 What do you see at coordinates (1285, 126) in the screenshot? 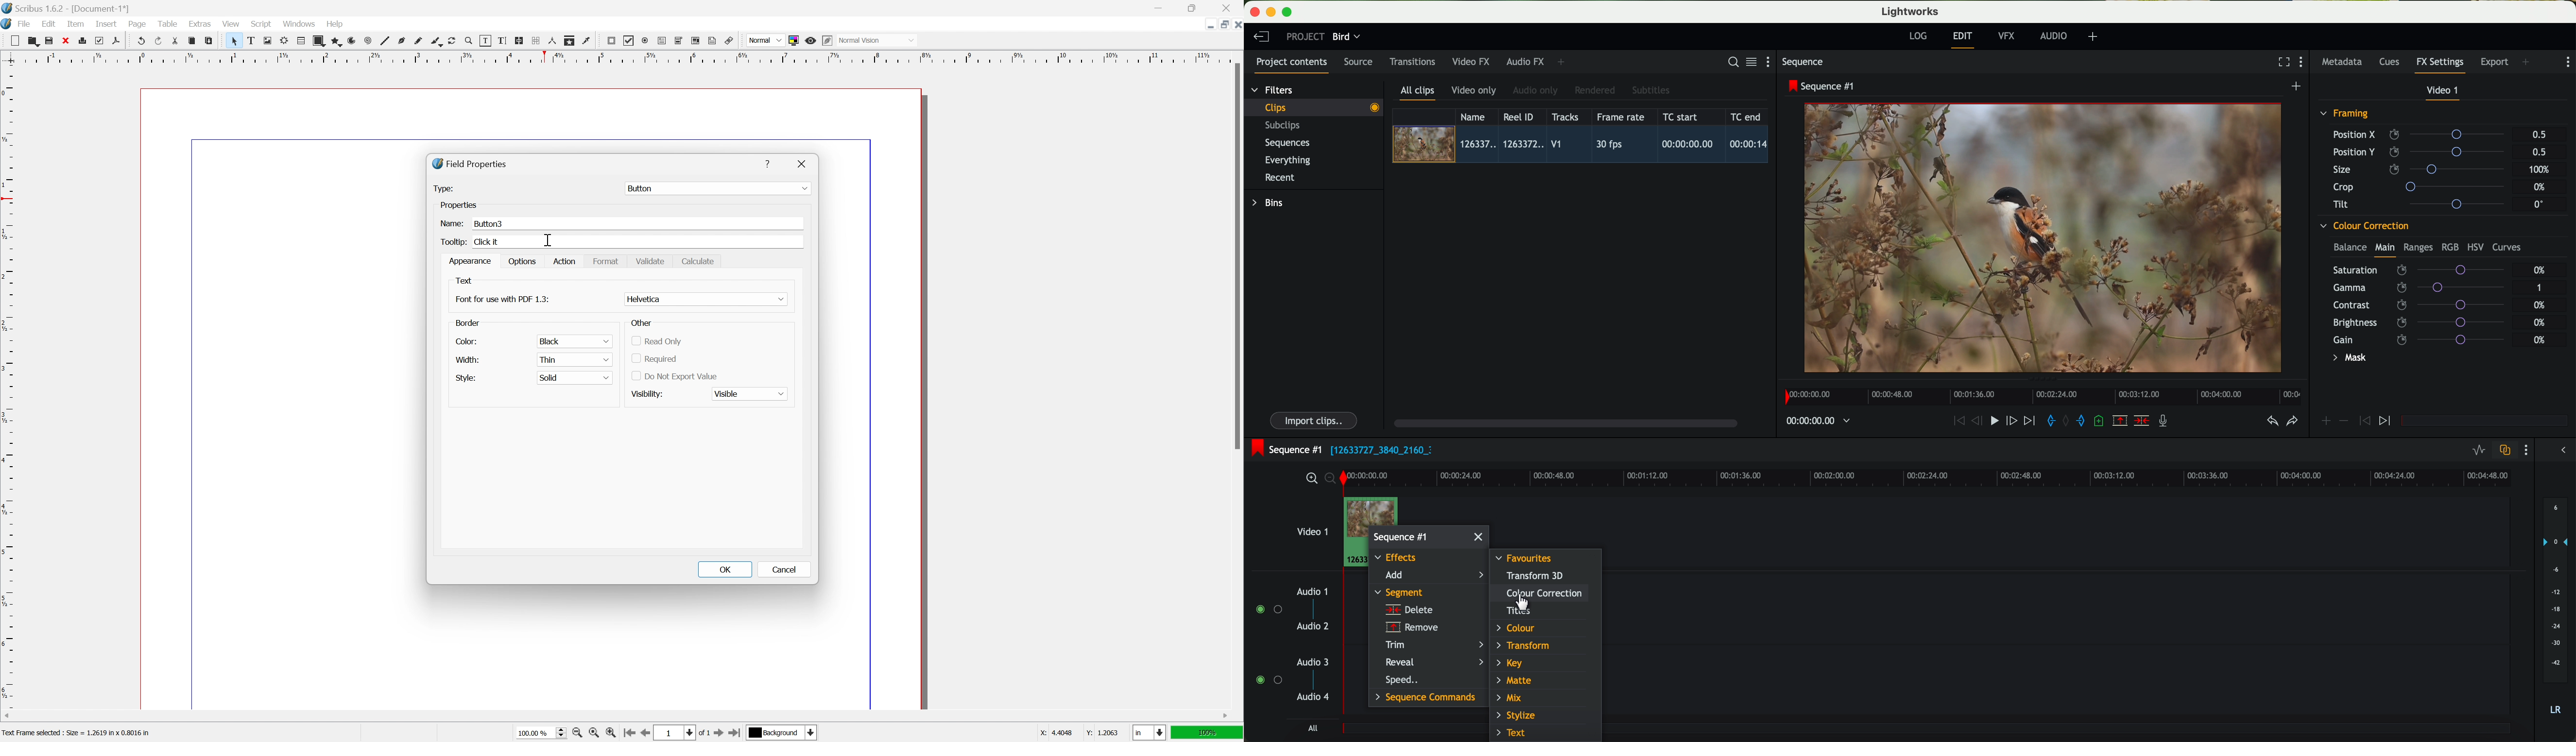
I see `subclips` at bounding box center [1285, 126].